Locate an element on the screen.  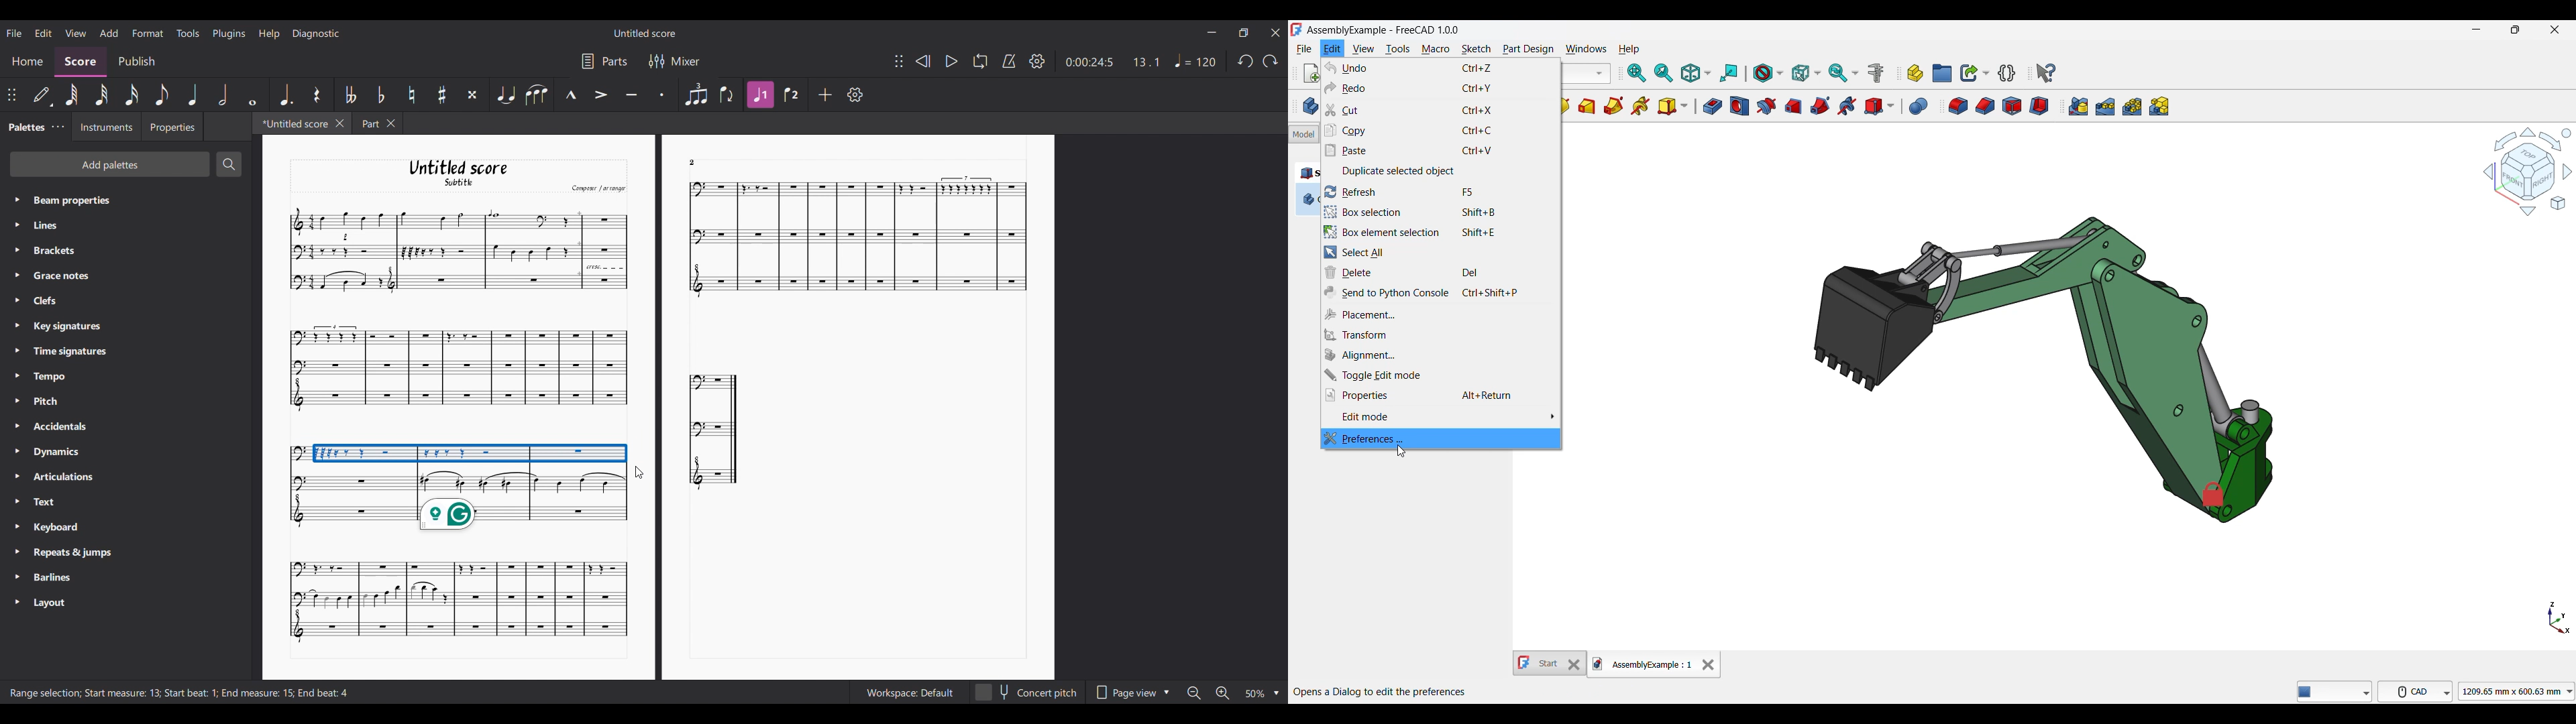
Edit mode options  is located at coordinates (1440, 417).